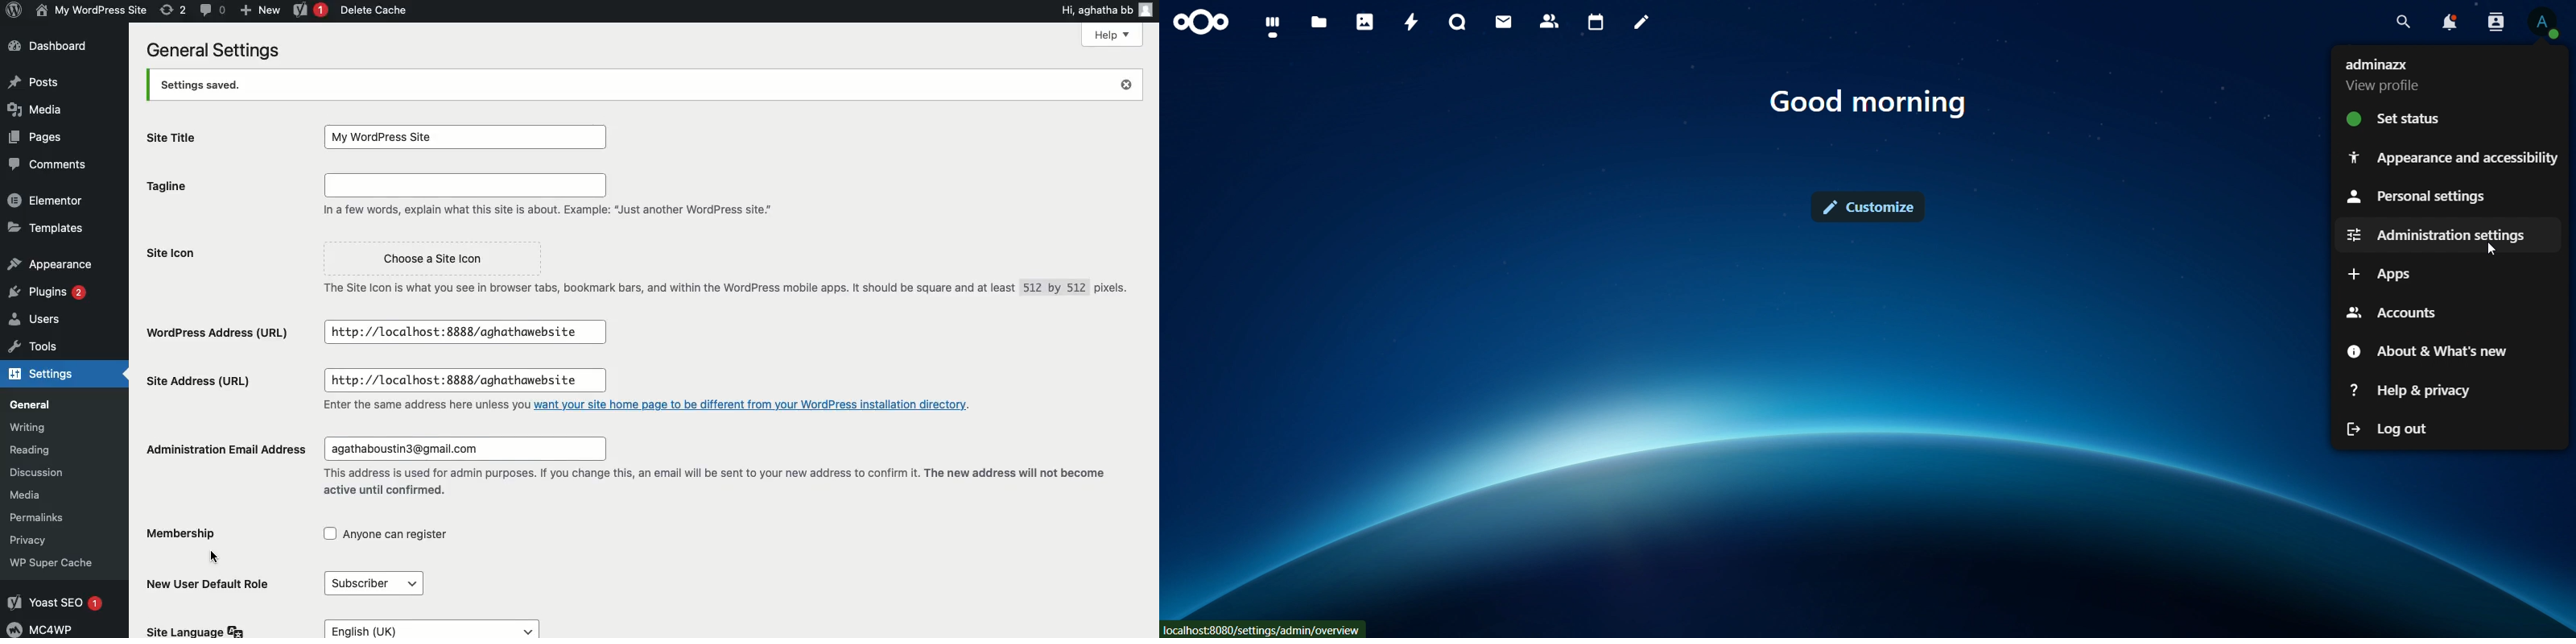 The width and height of the screenshot is (2576, 644). What do you see at coordinates (2414, 117) in the screenshot?
I see `set status` at bounding box center [2414, 117].